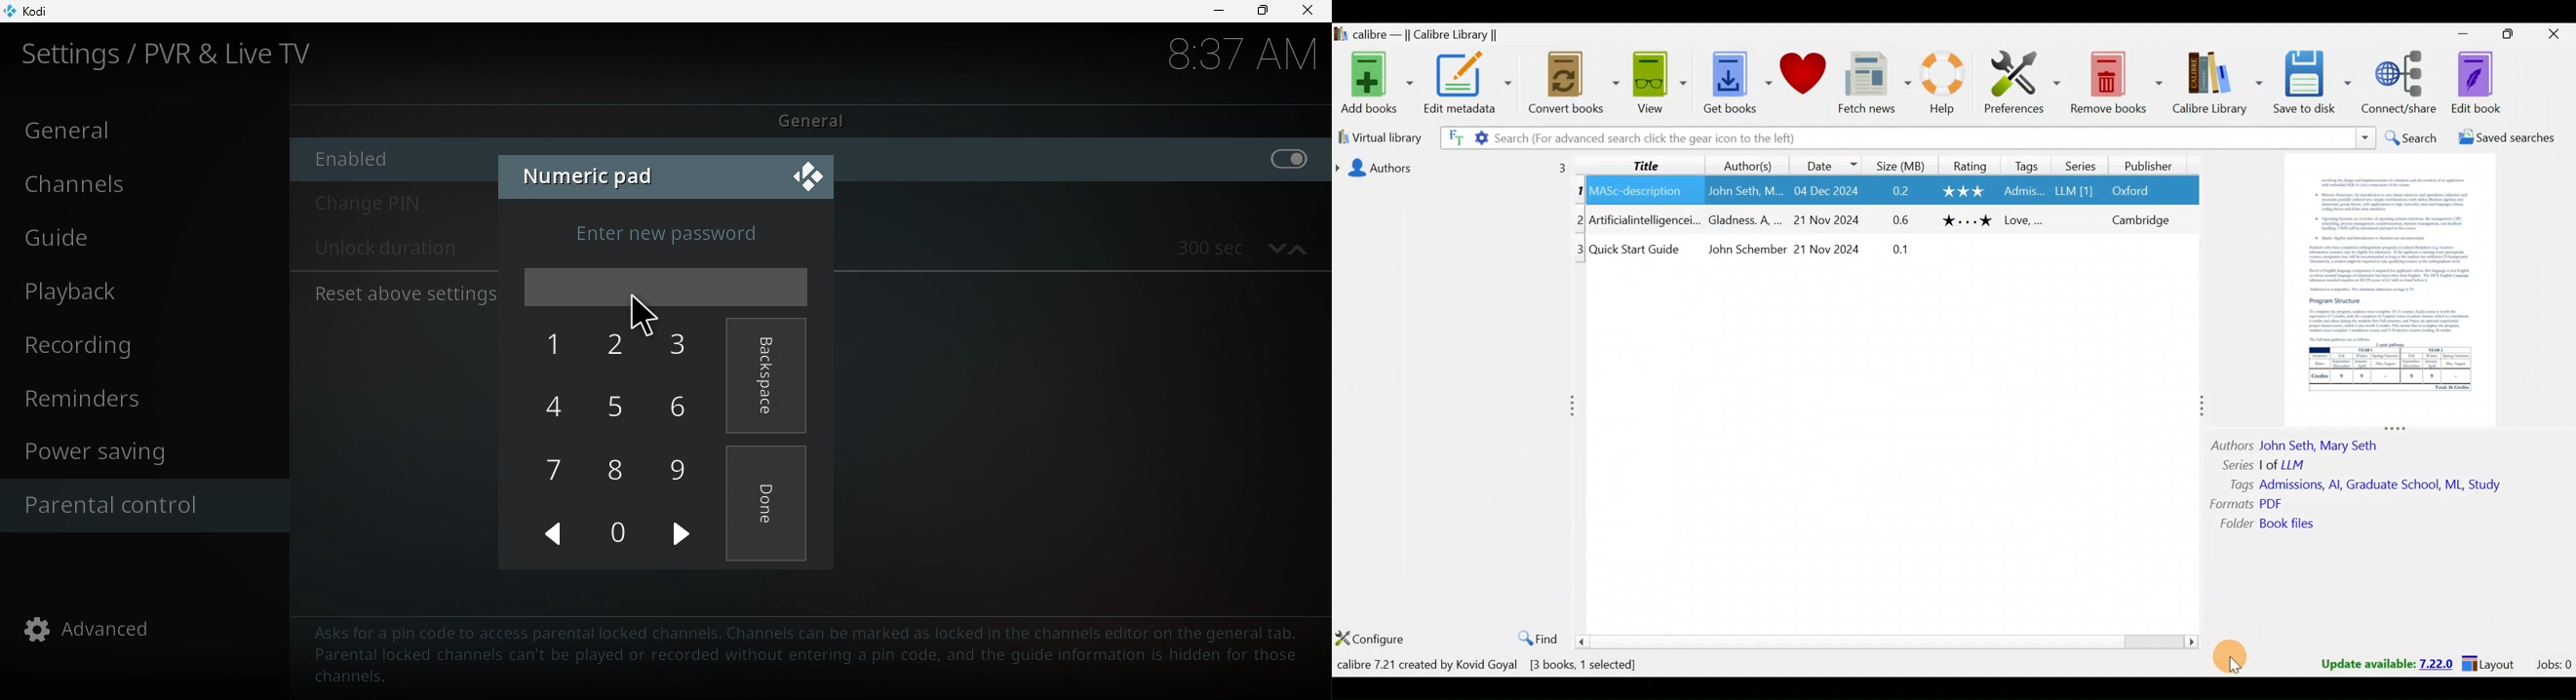  Describe the element at coordinates (138, 504) in the screenshot. I see `Parental control` at that location.